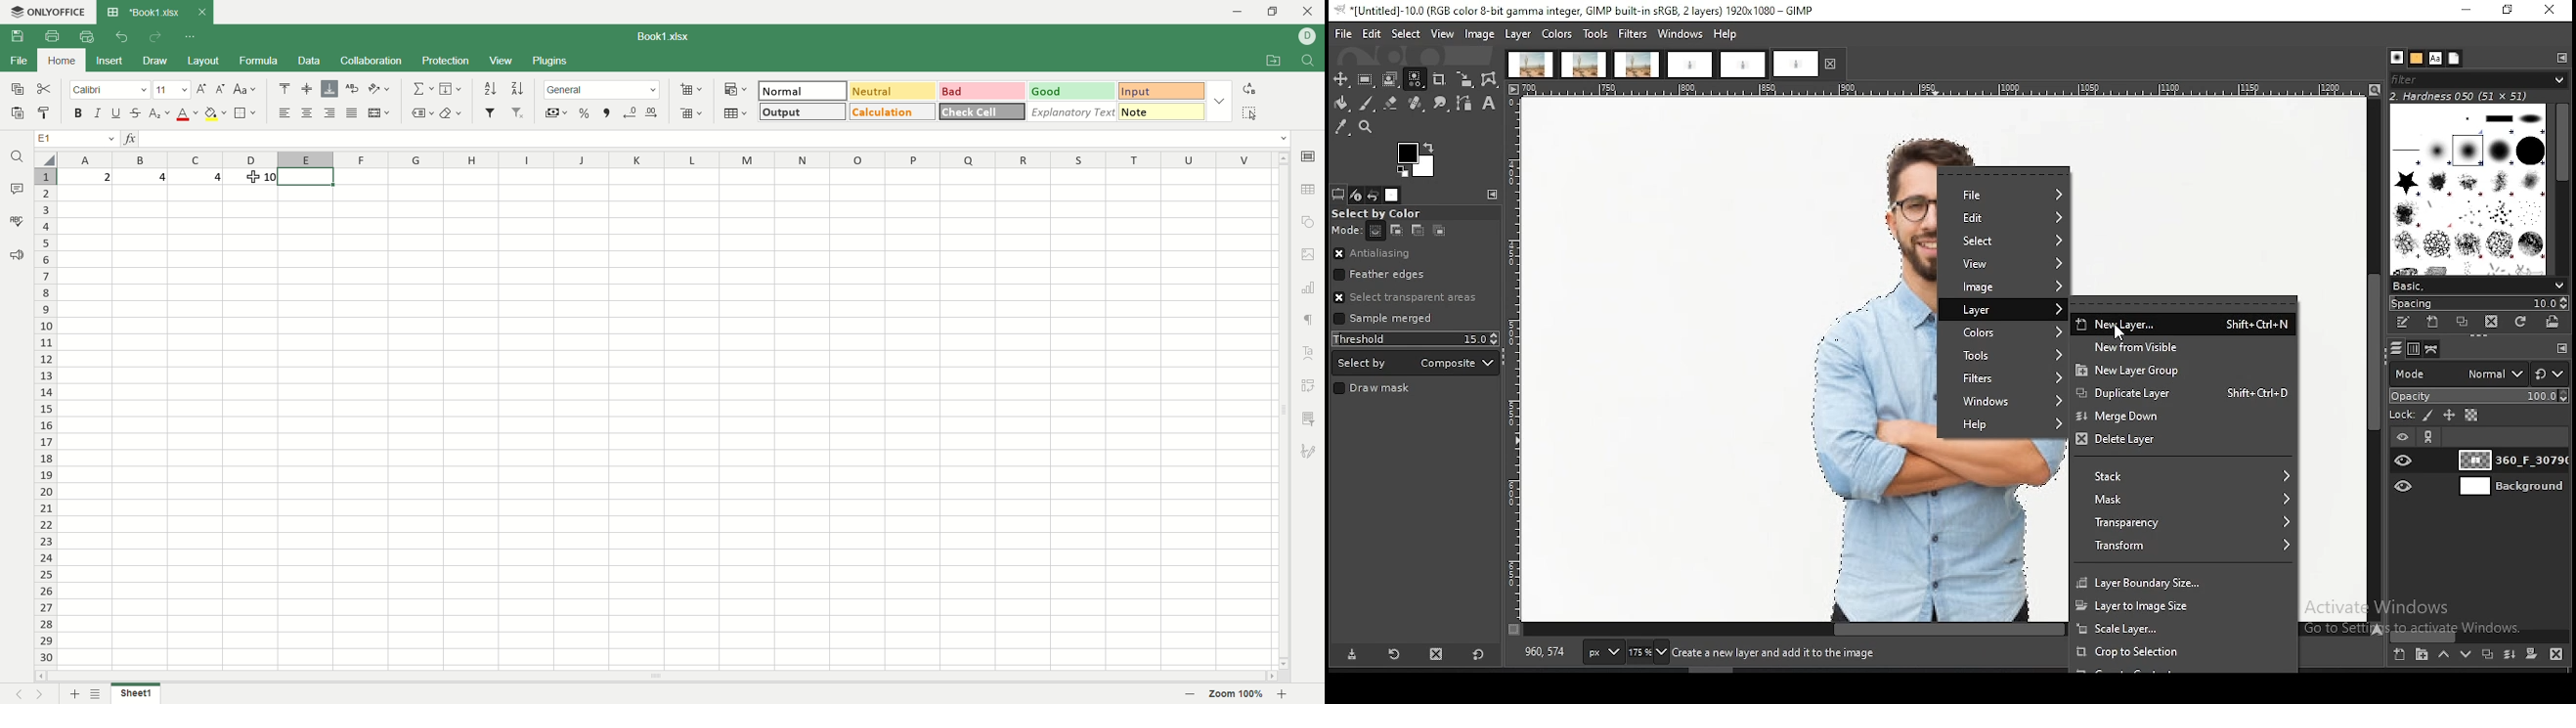 The image size is (2576, 728). Describe the element at coordinates (1492, 195) in the screenshot. I see `configure this tab` at that location.